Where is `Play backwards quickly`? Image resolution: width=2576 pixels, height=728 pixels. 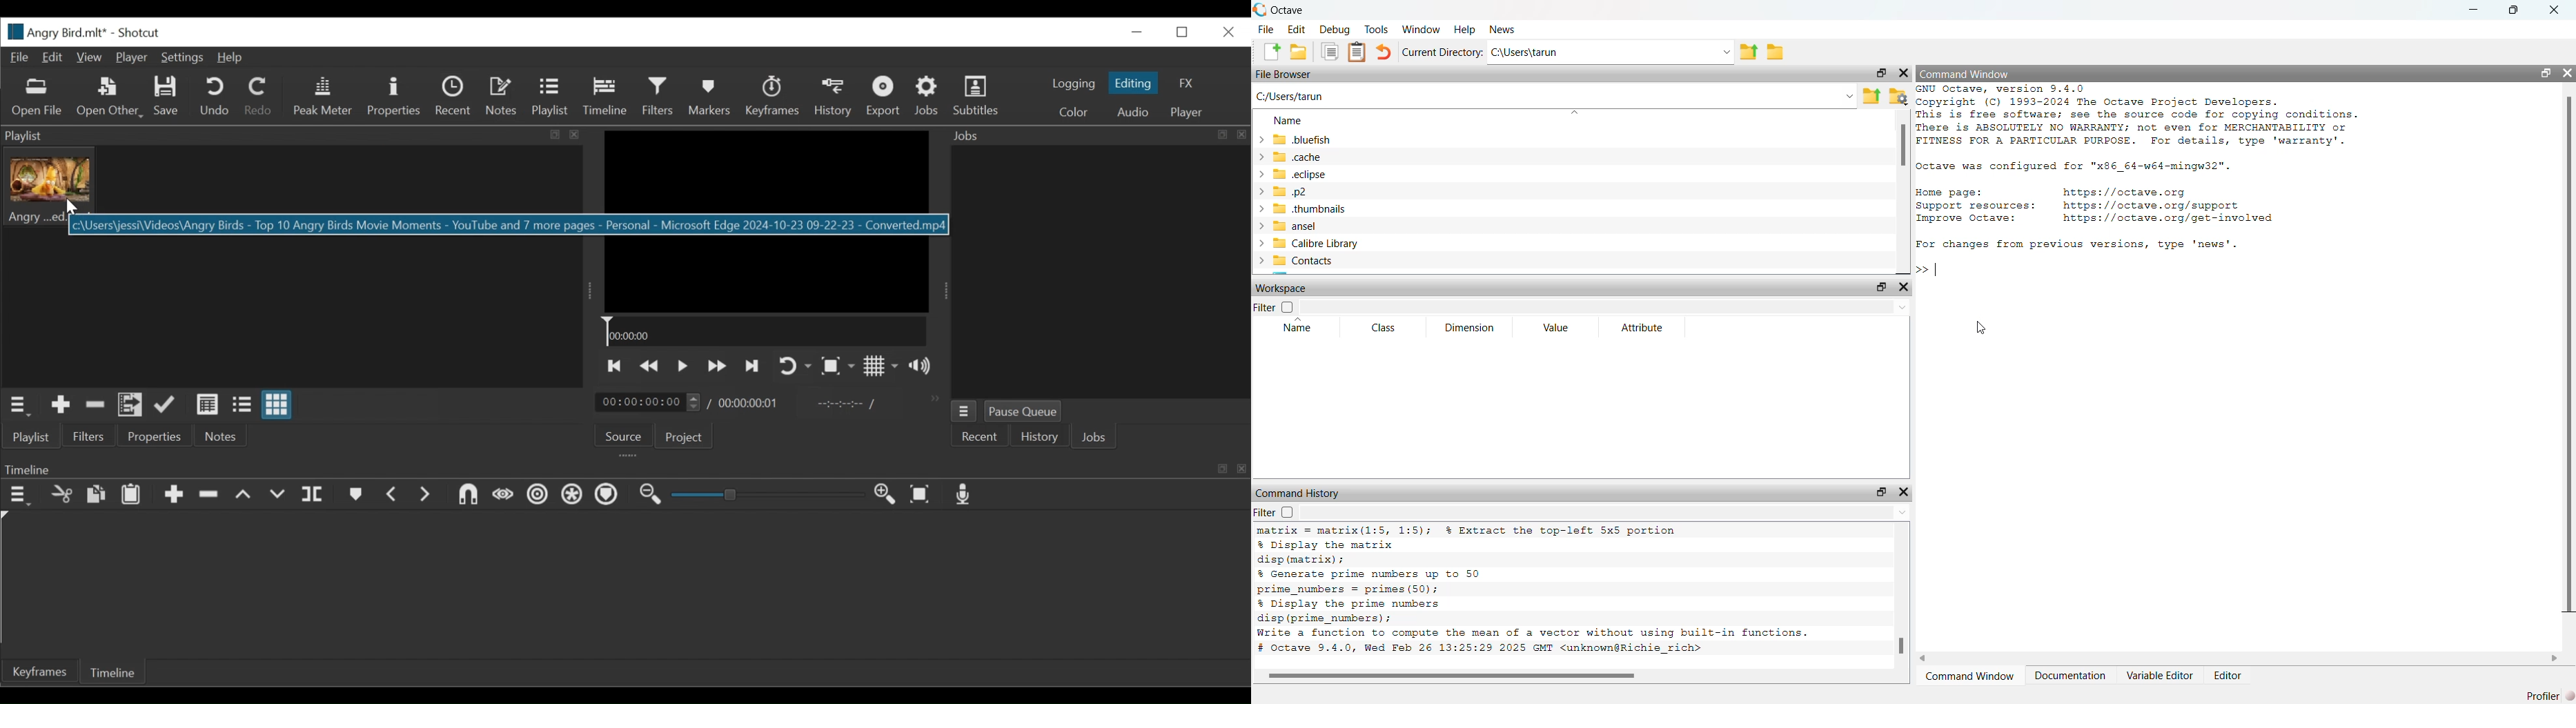 Play backwards quickly is located at coordinates (650, 366).